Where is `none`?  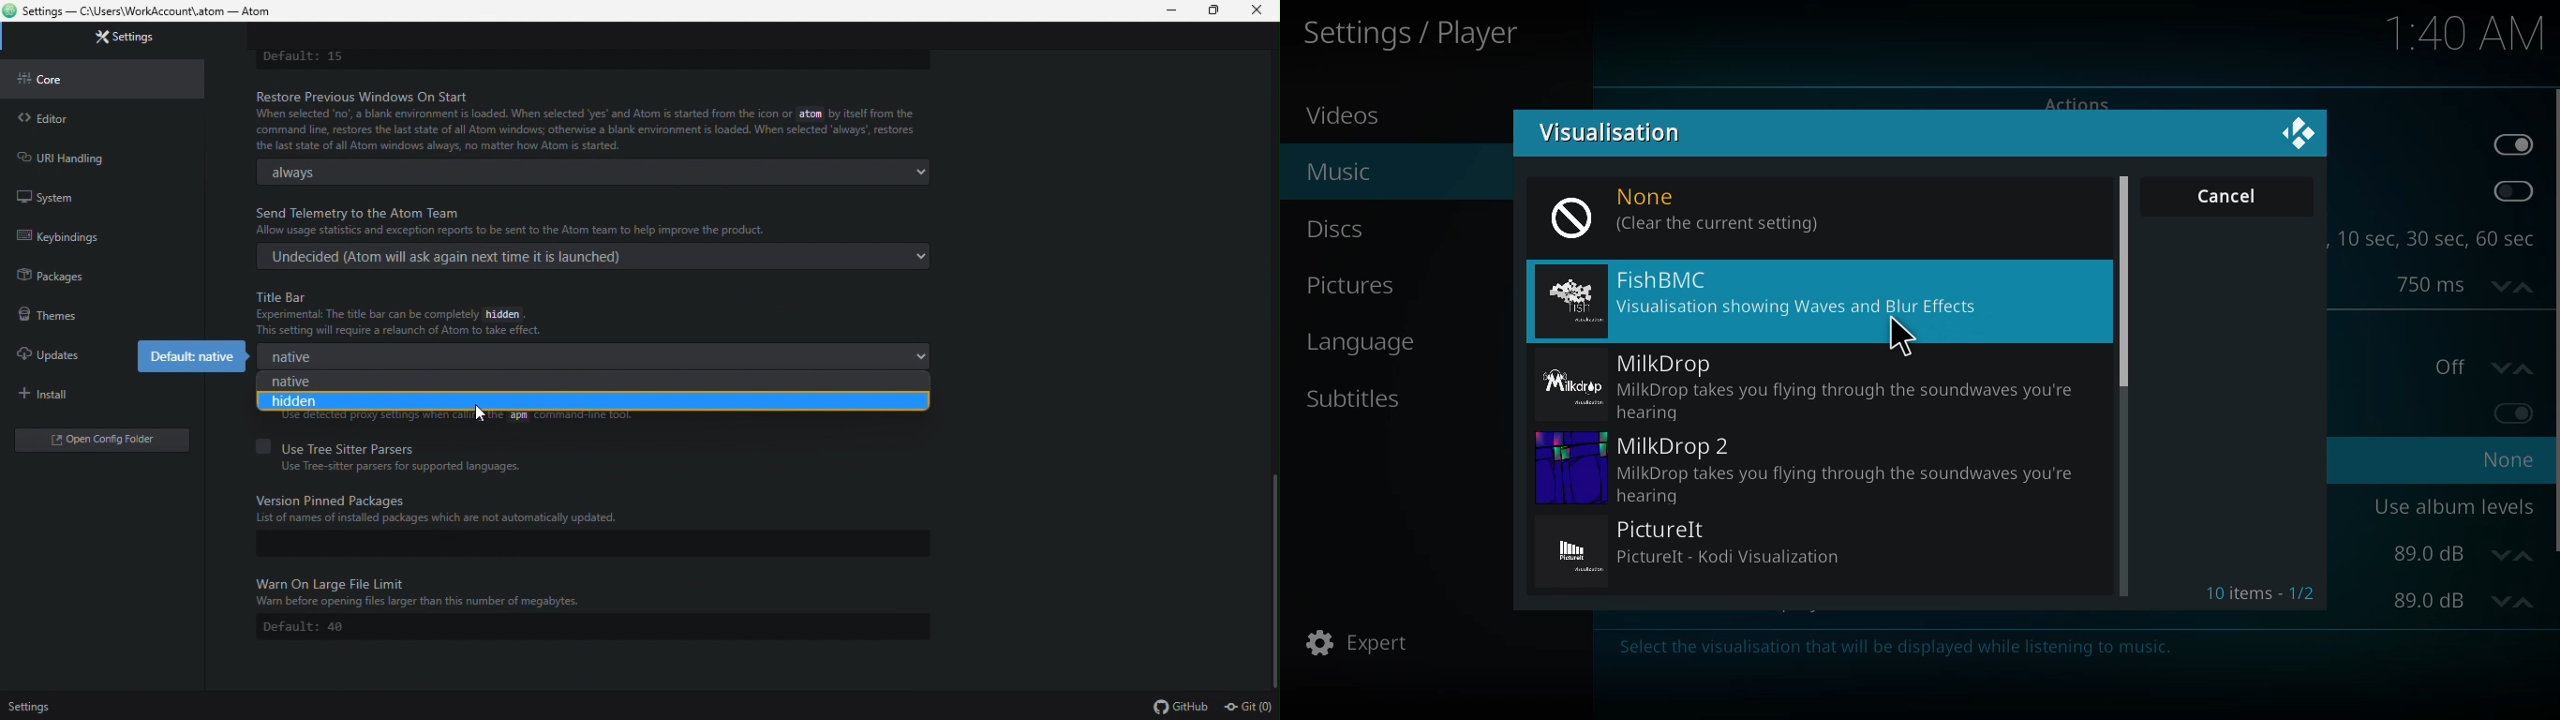
none is located at coordinates (2510, 458).